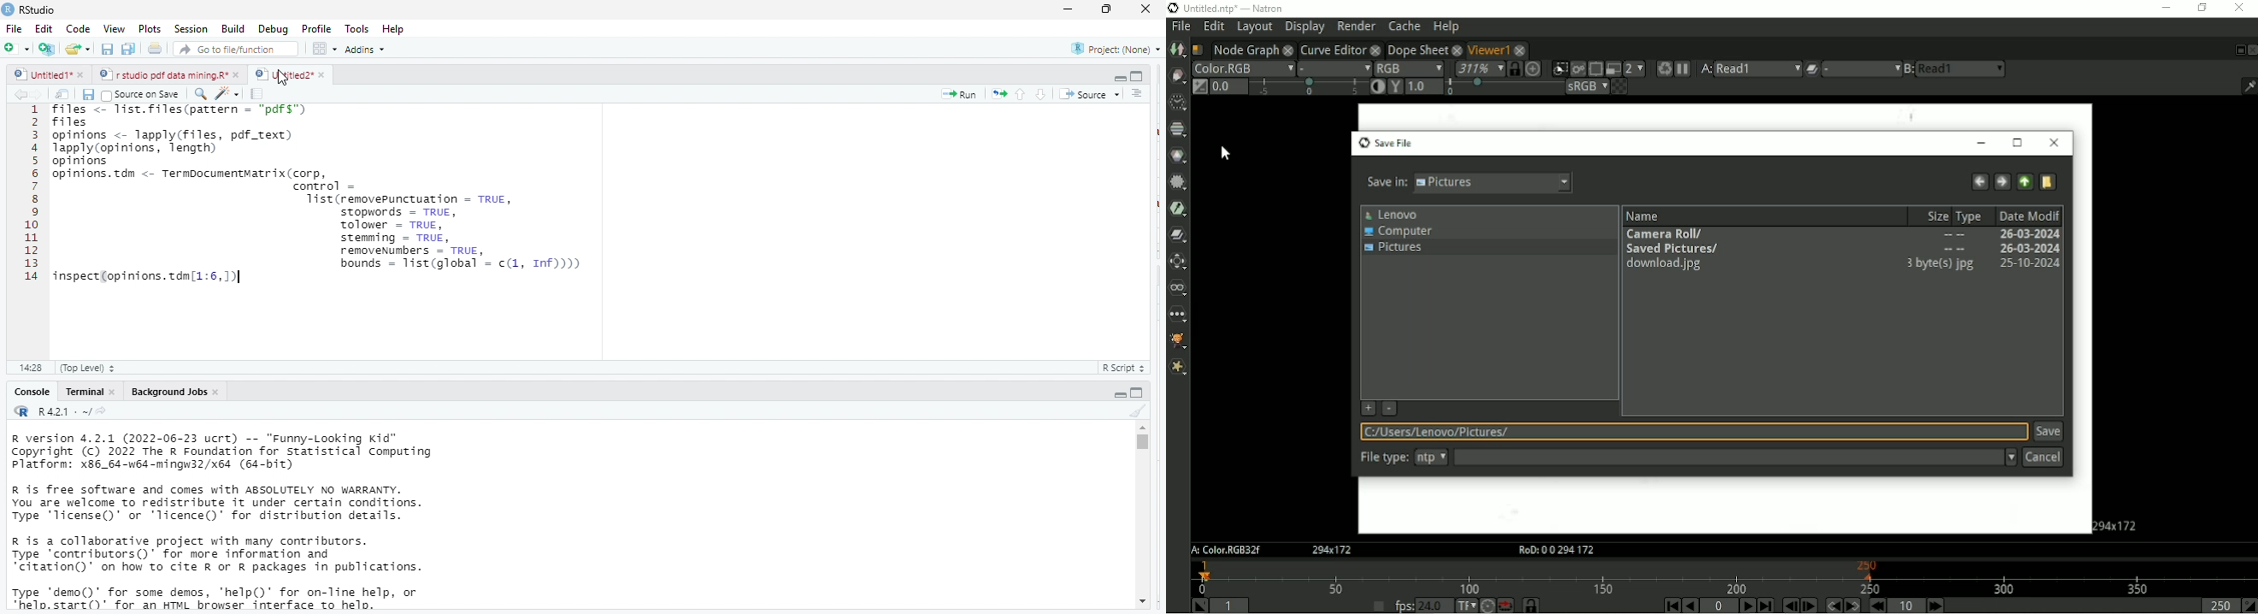  What do you see at coordinates (15, 28) in the screenshot?
I see `file` at bounding box center [15, 28].